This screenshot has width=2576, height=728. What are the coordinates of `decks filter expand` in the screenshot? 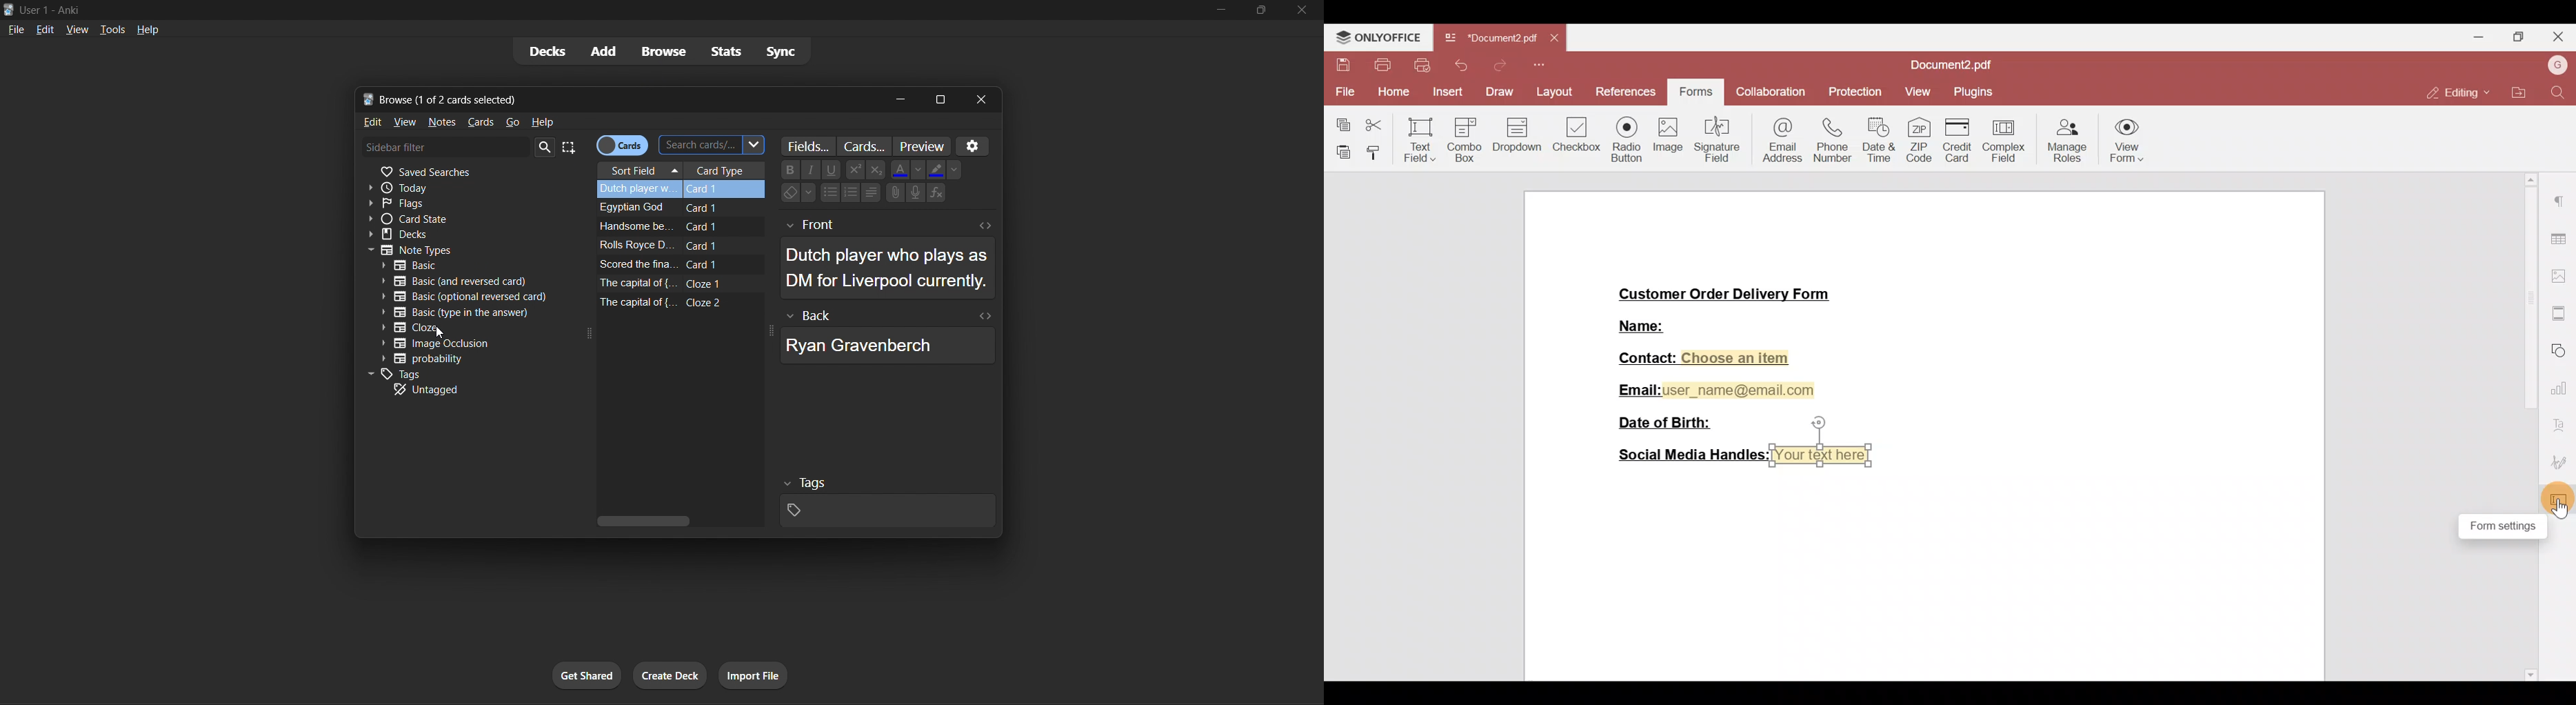 It's located at (467, 235).